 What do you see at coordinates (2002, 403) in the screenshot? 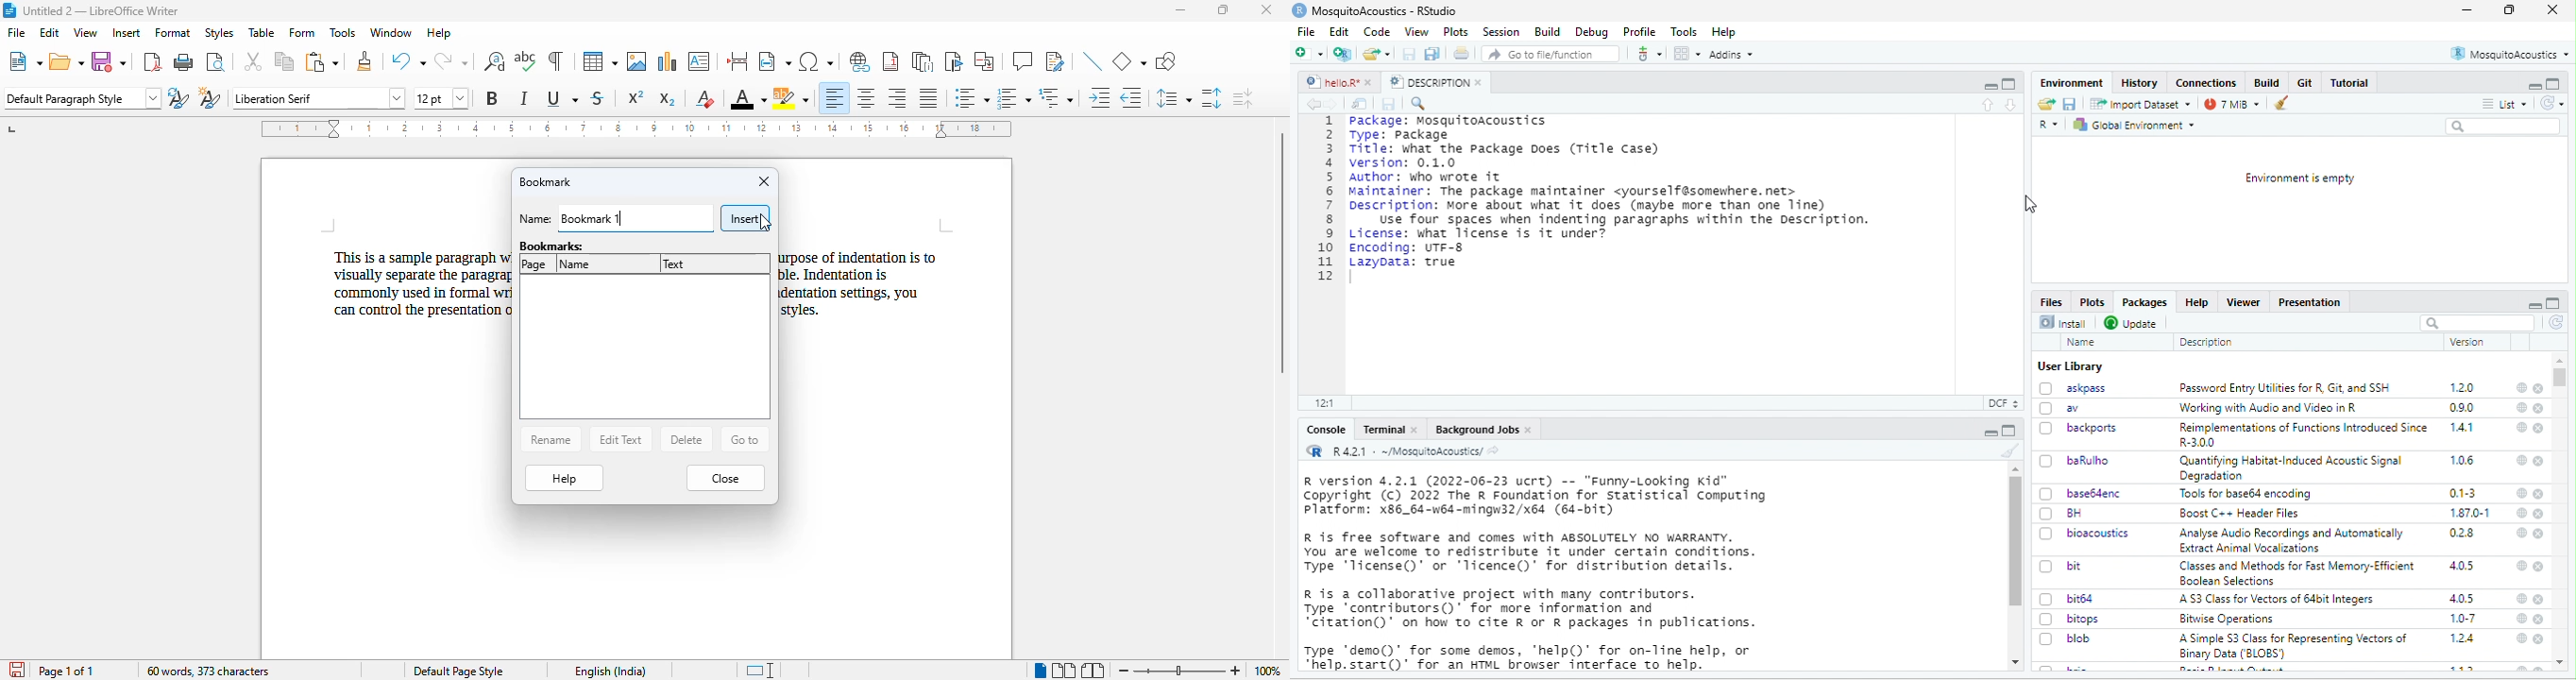
I see `DCF` at bounding box center [2002, 403].